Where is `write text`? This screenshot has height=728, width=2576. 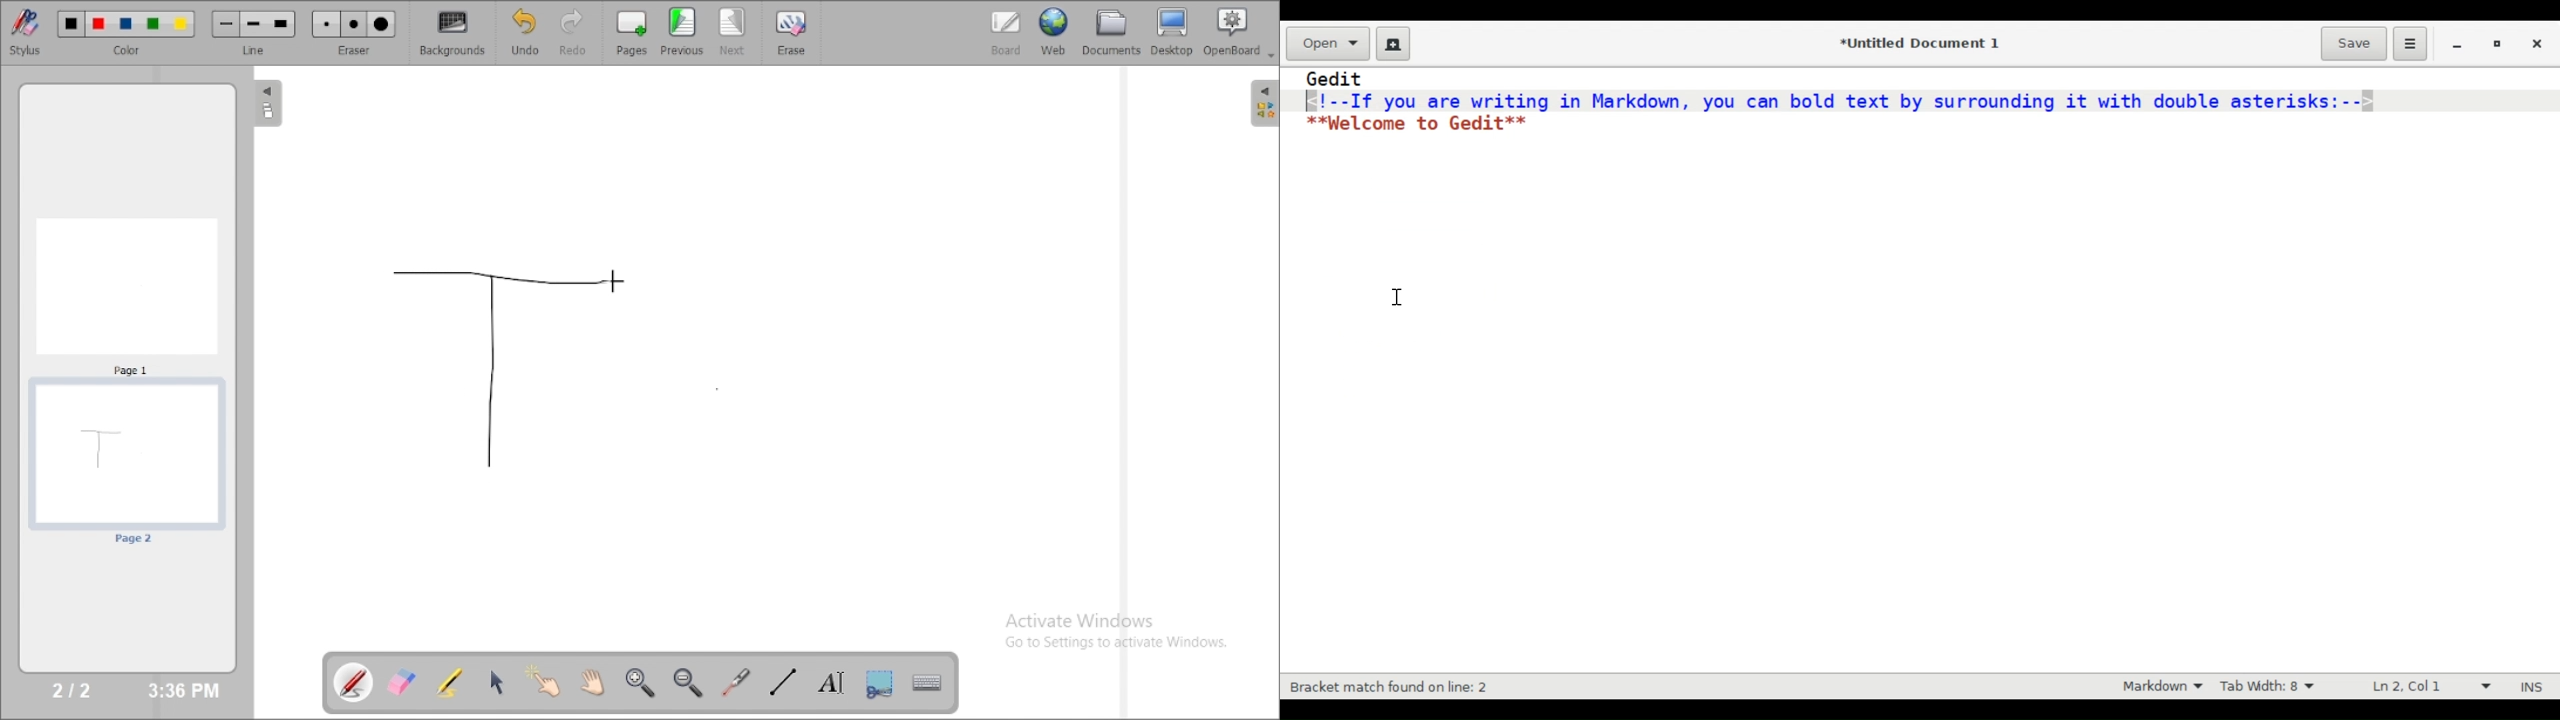
write text is located at coordinates (831, 683).